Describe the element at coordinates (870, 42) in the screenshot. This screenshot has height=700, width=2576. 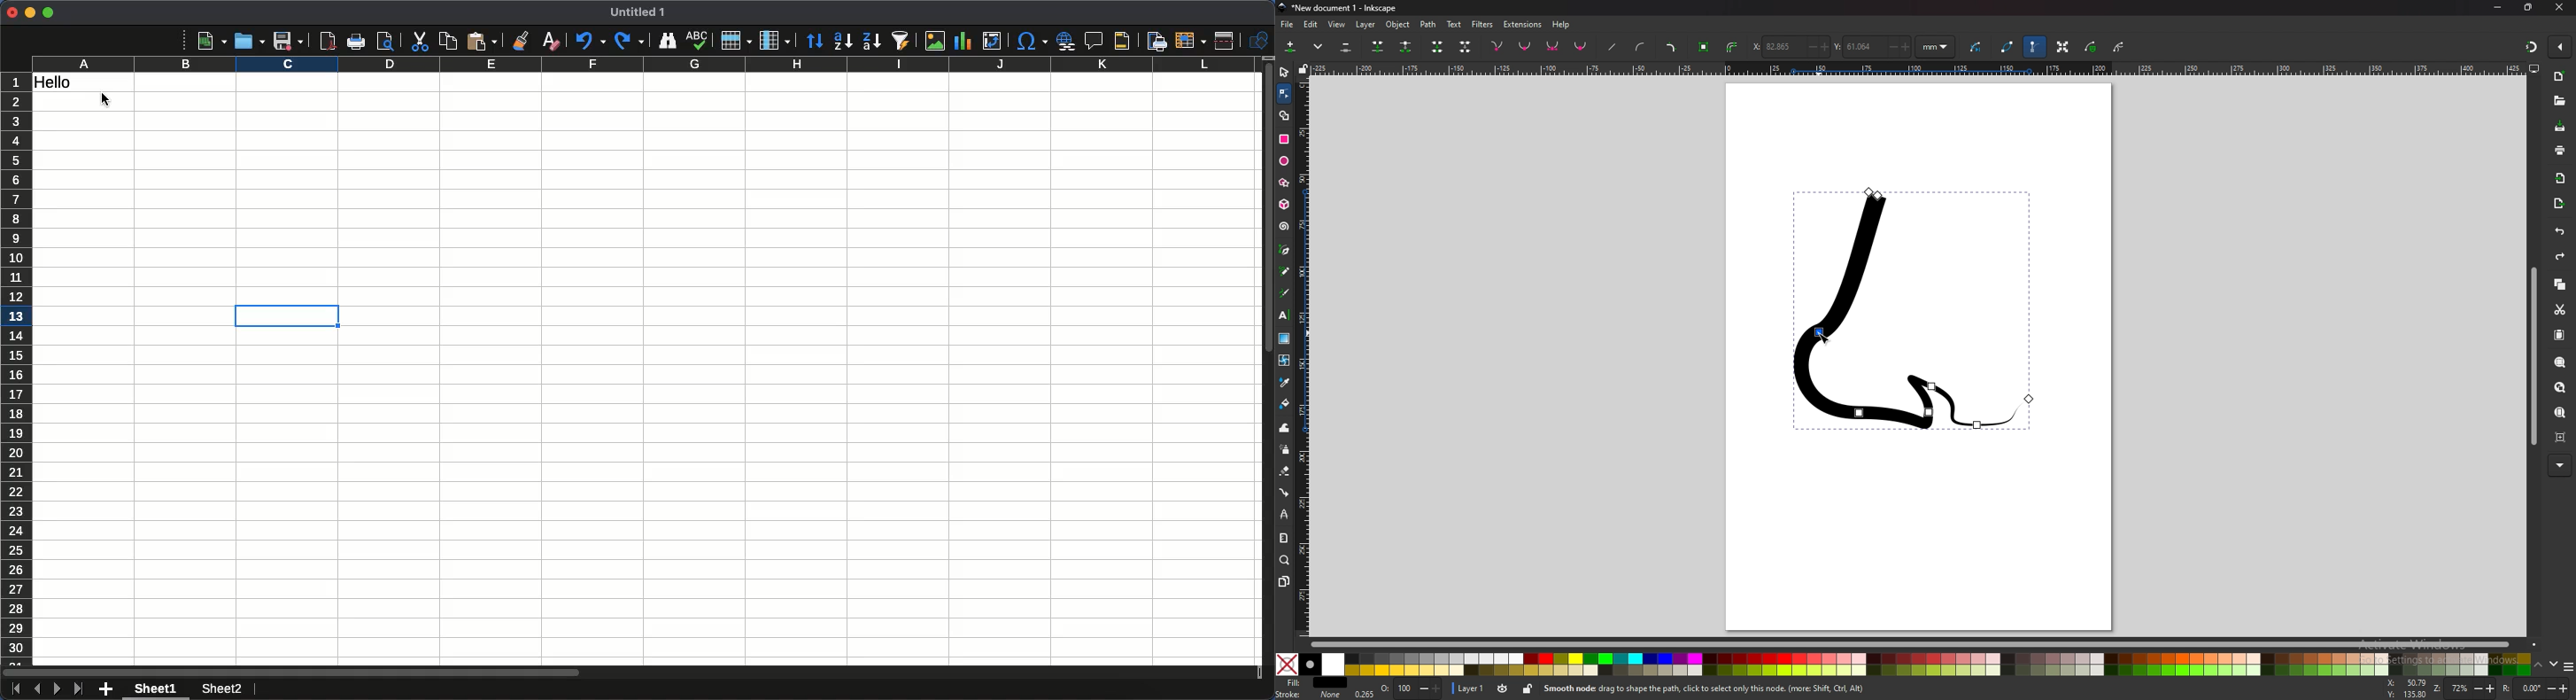
I see `Descending` at that location.